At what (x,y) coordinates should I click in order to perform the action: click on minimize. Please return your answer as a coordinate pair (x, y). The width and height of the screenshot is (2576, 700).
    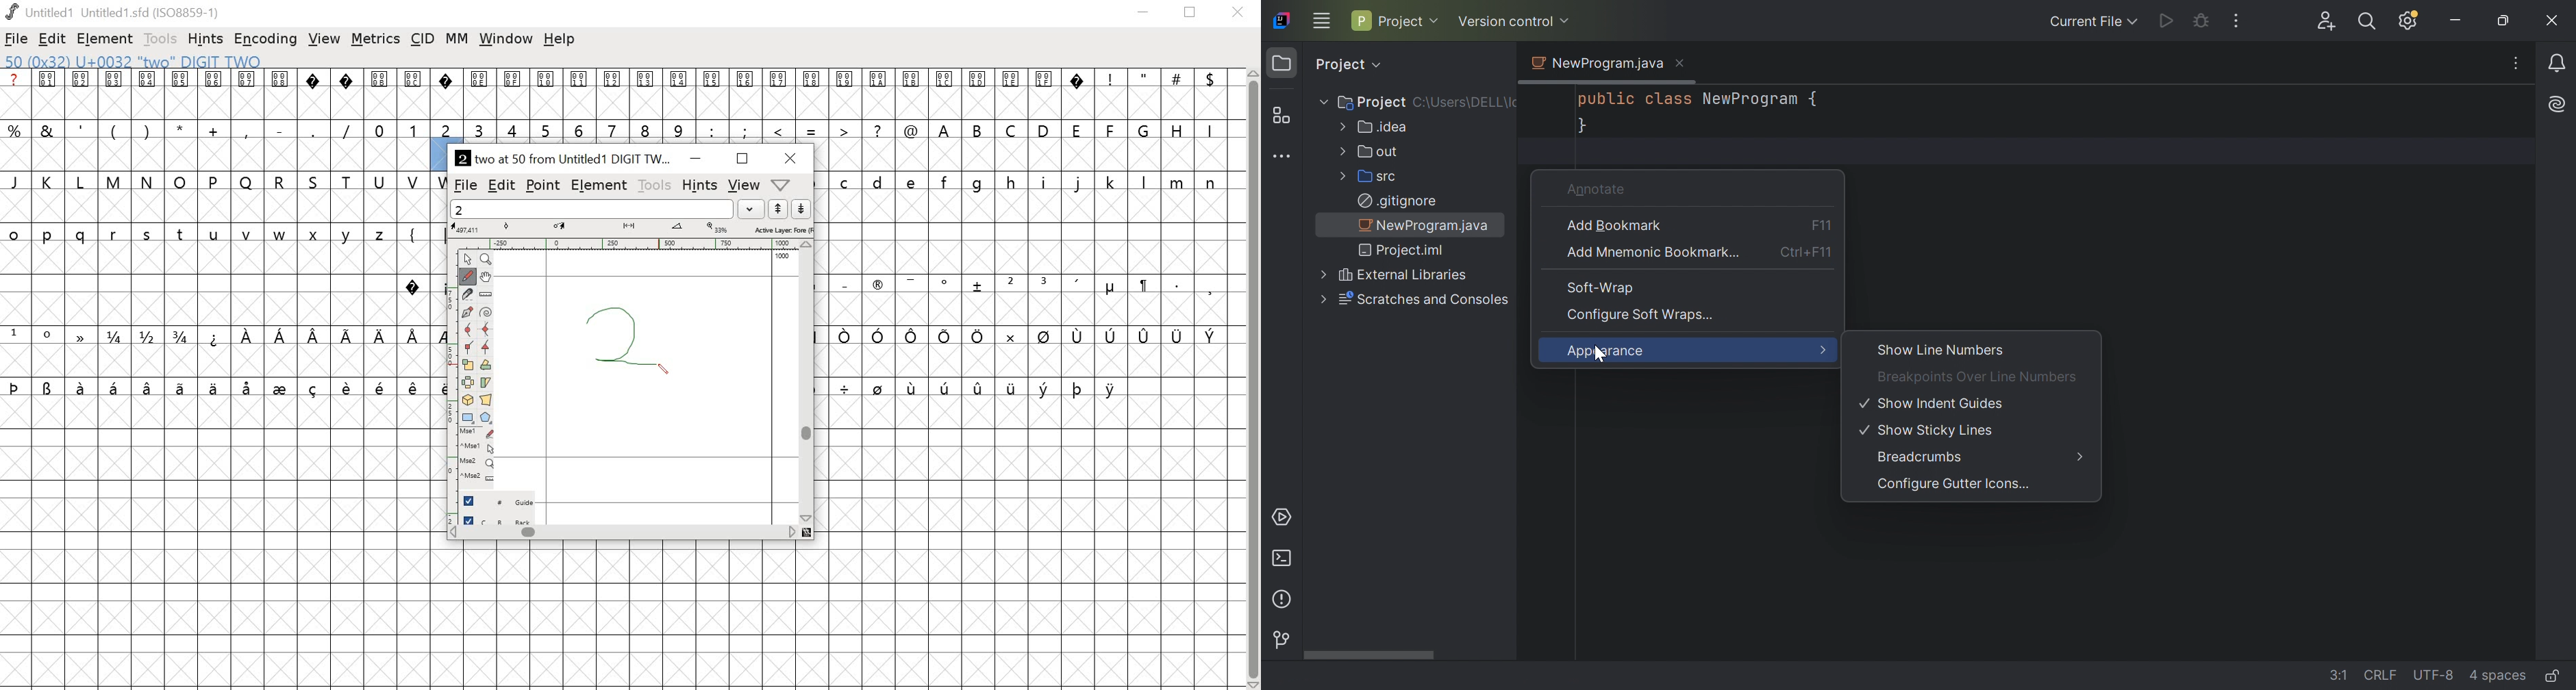
    Looking at the image, I should click on (696, 157).